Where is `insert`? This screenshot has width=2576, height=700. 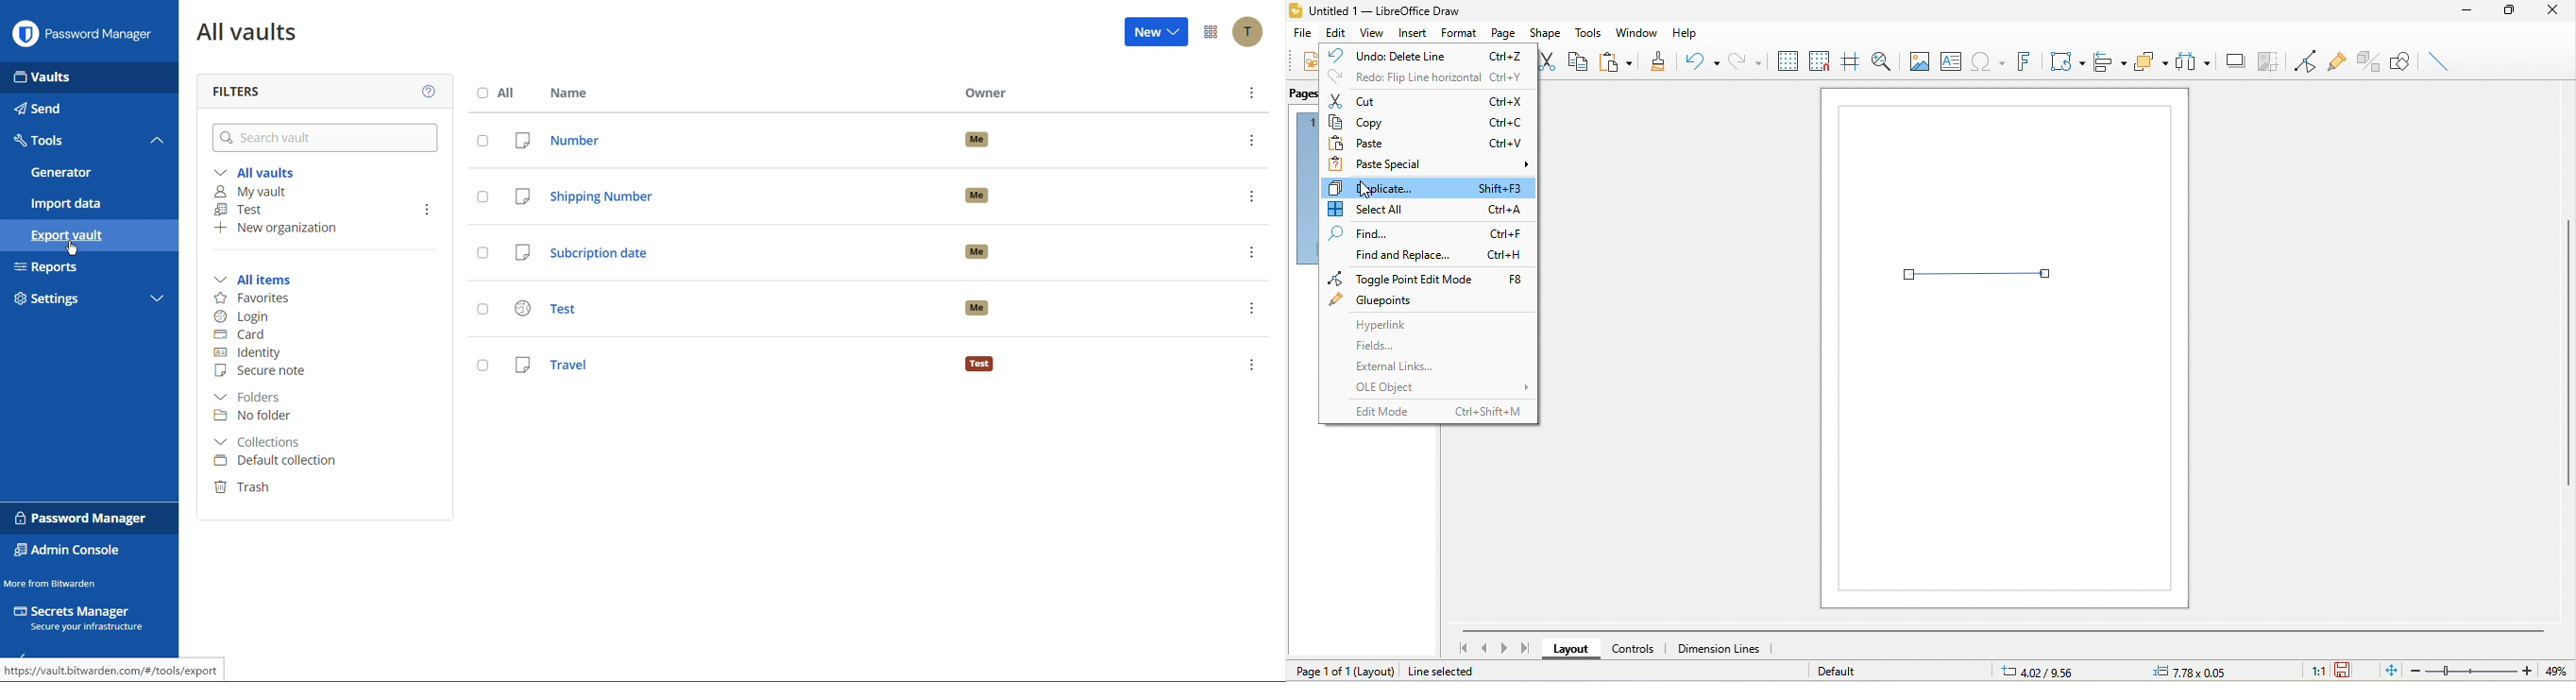 insert is located at coordinates (1409, 35).